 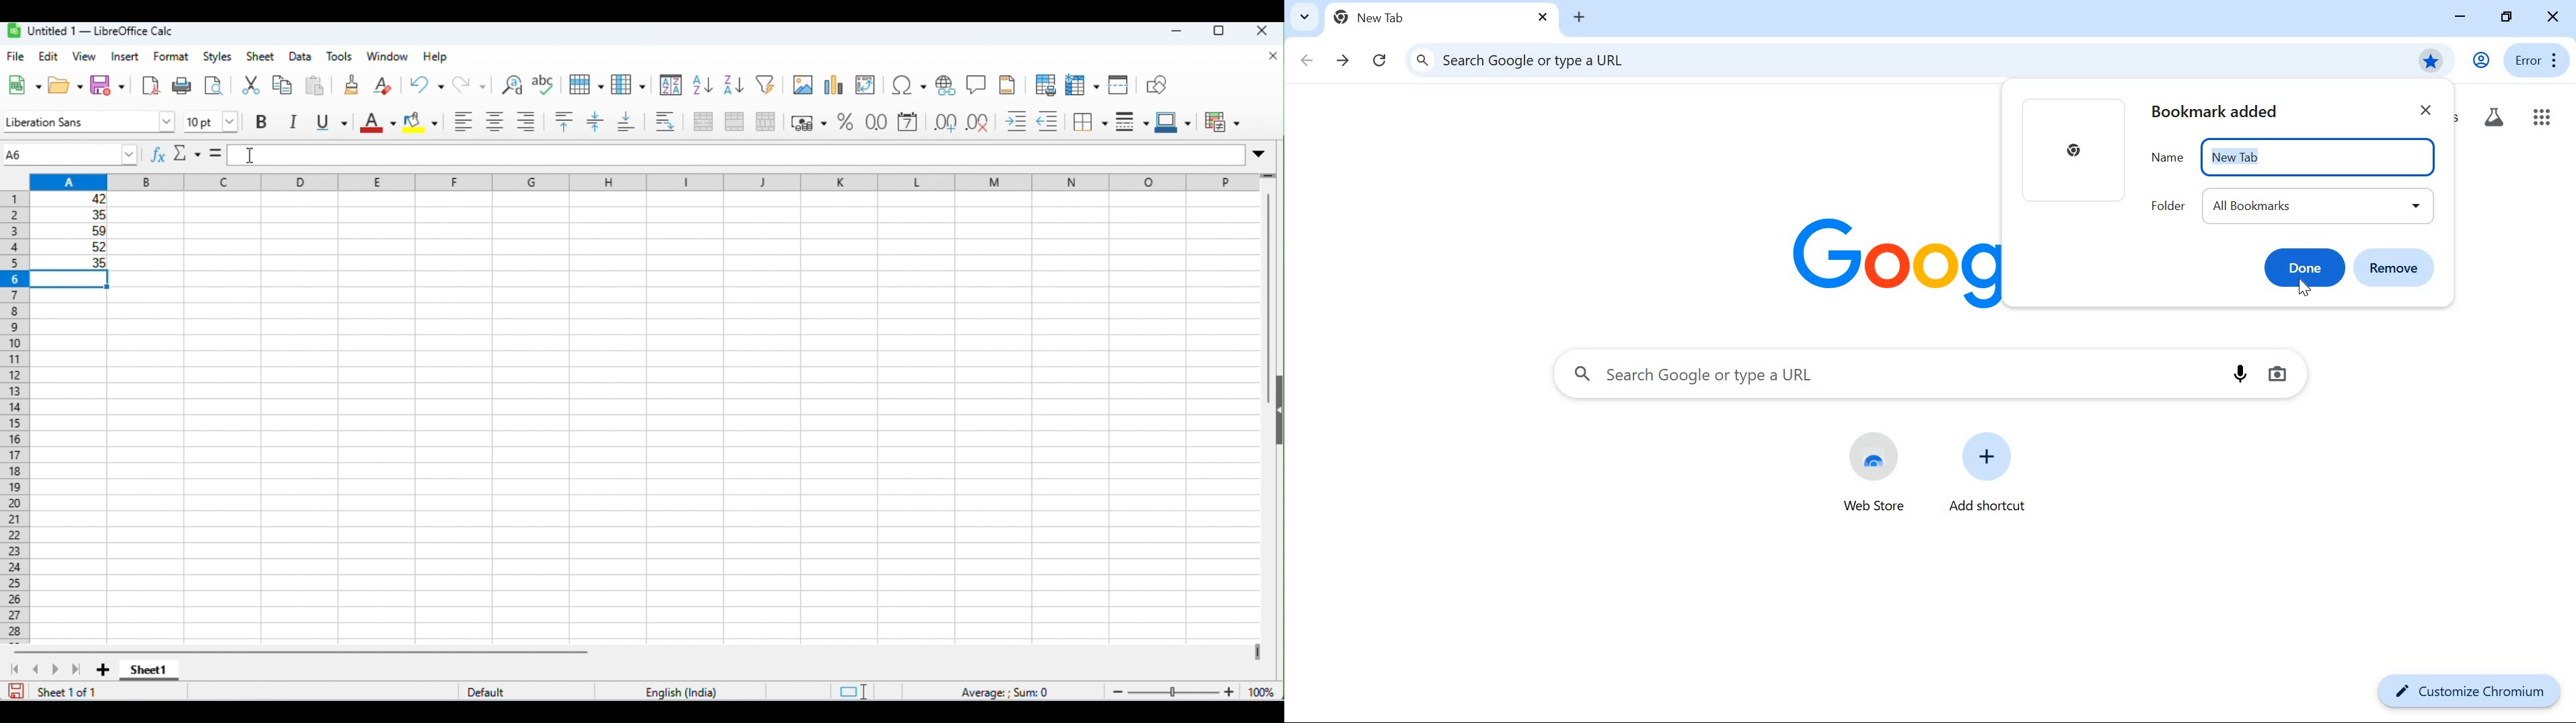 I want to click on delete decimal place, so click(x=979, y=121).